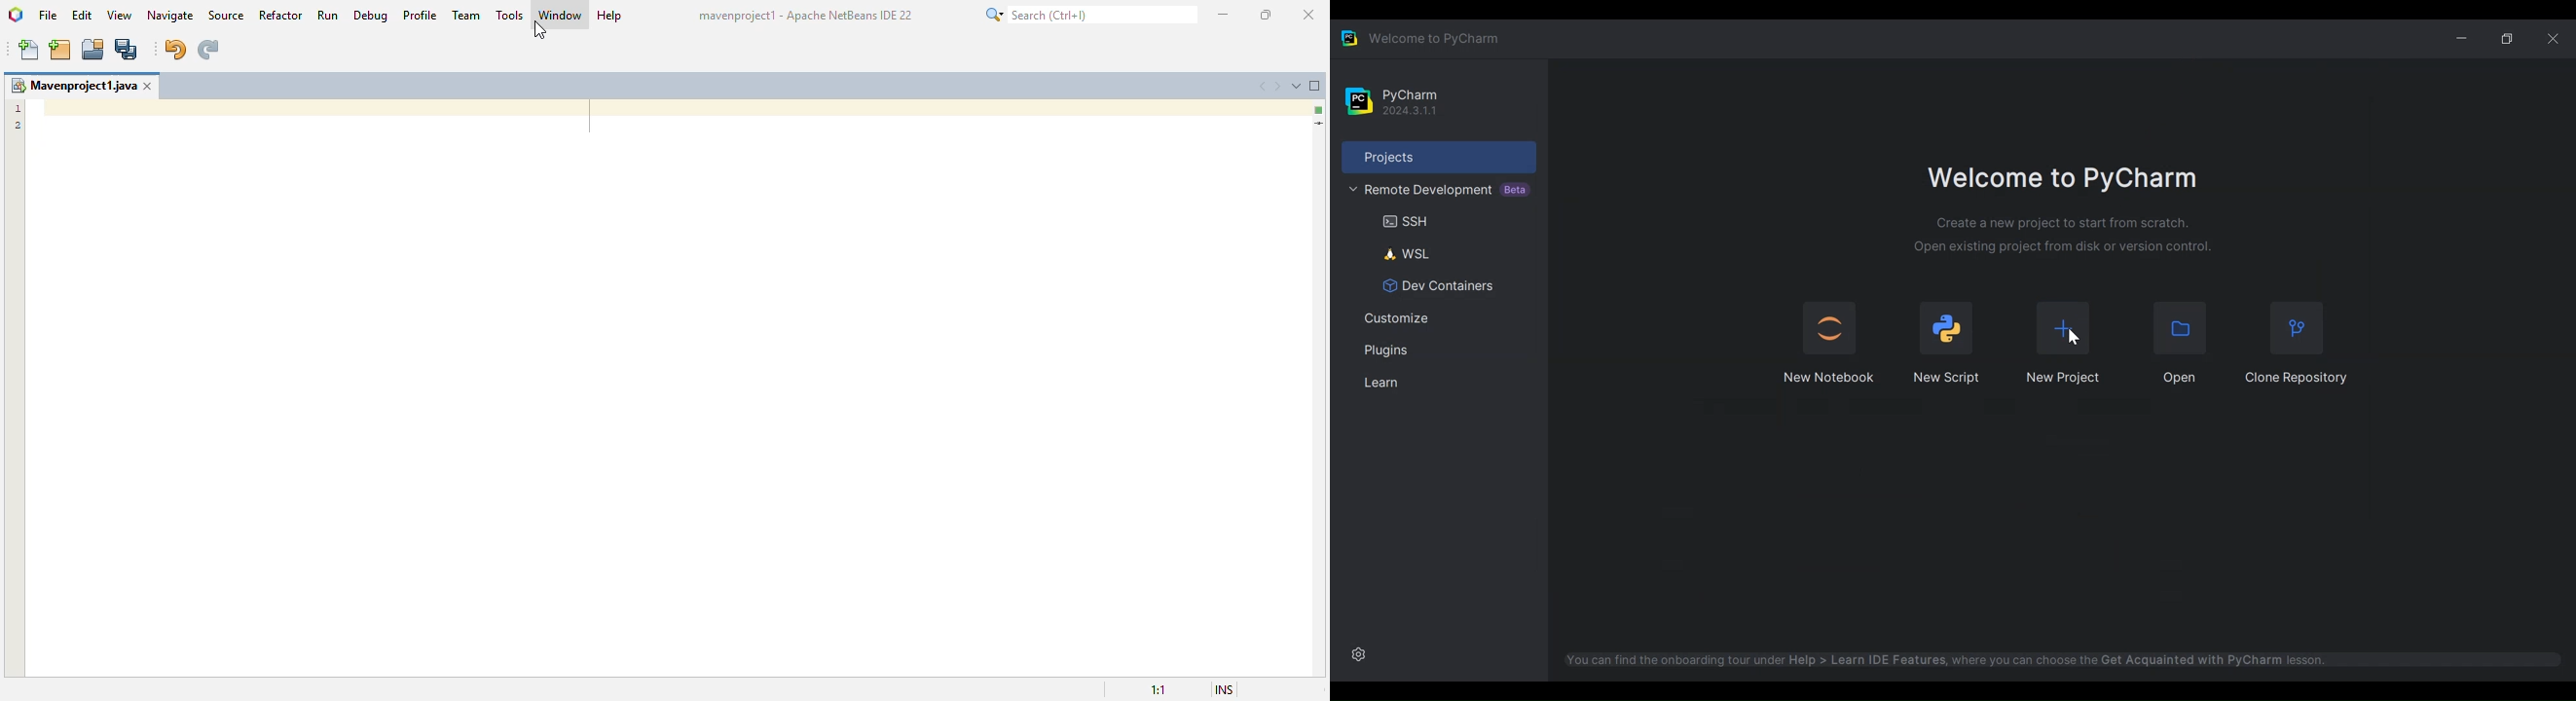 The height and width of the screenshot is (728, 2576). What do you see at coordinates (1401, 221) in the screenshot?
I see `SSH` at bounding box center [1401, 221].